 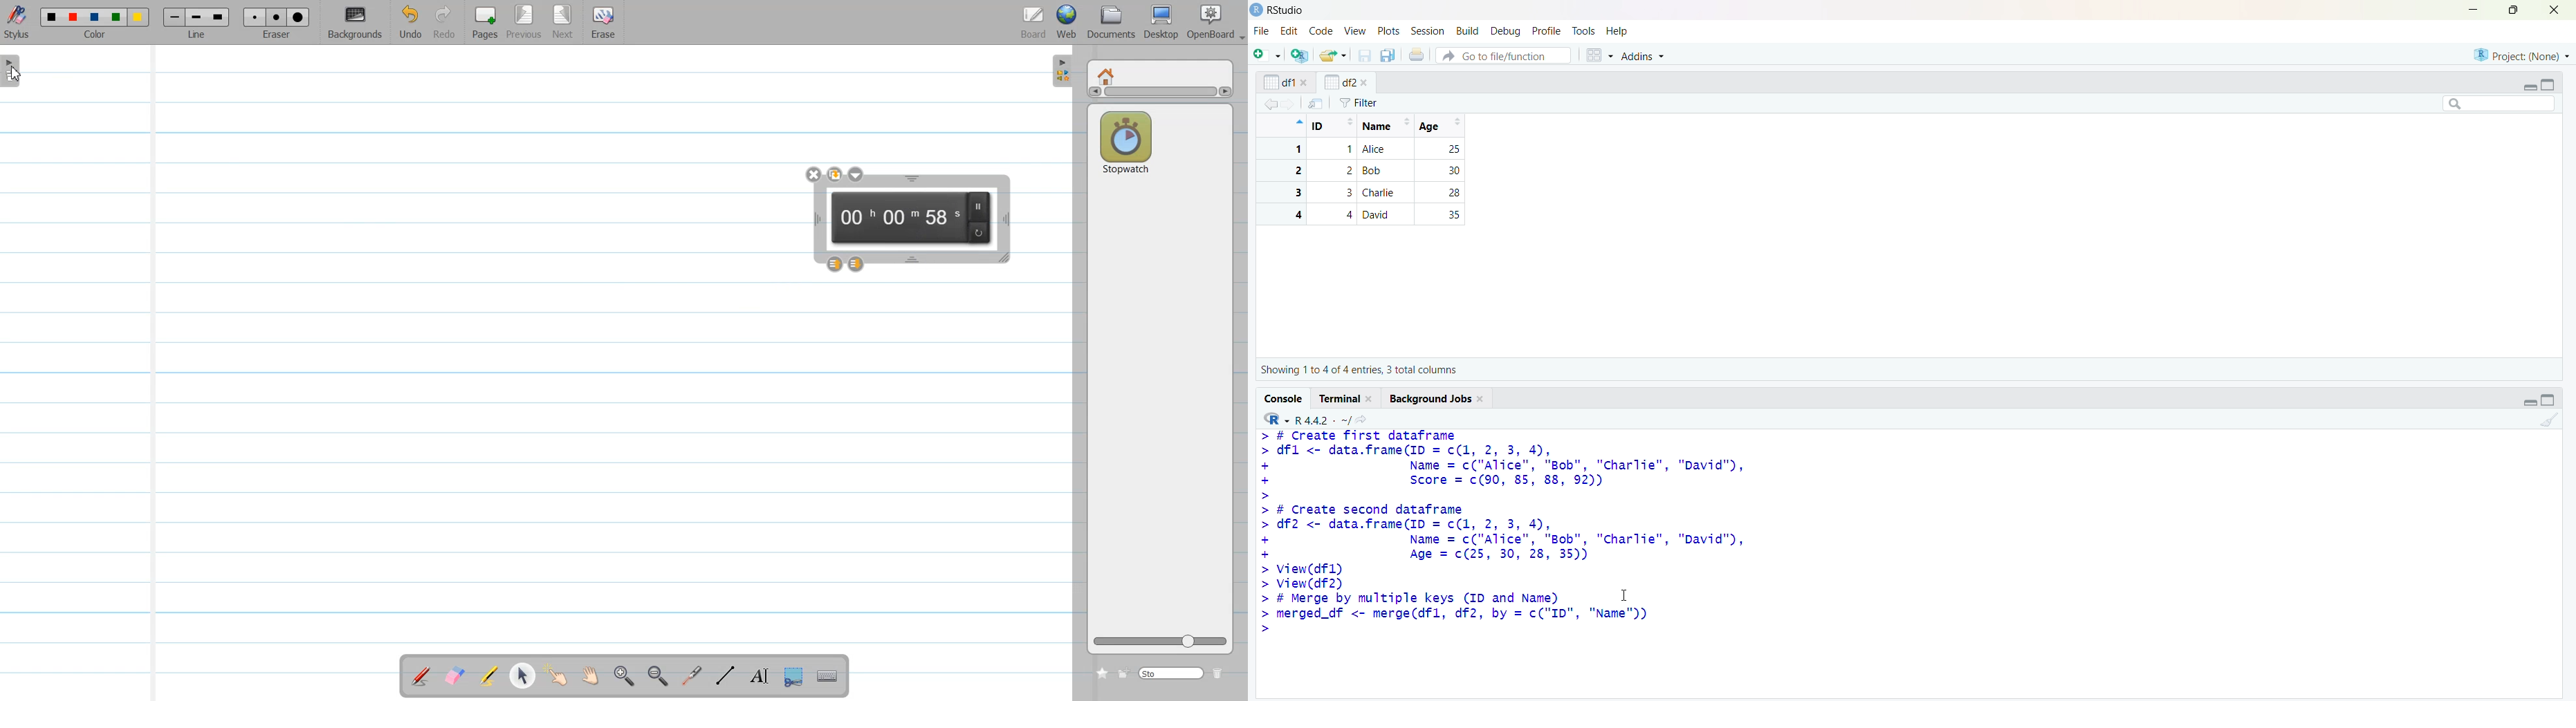 I want to click on Collapse/expand , so click(x=2530, y=402).